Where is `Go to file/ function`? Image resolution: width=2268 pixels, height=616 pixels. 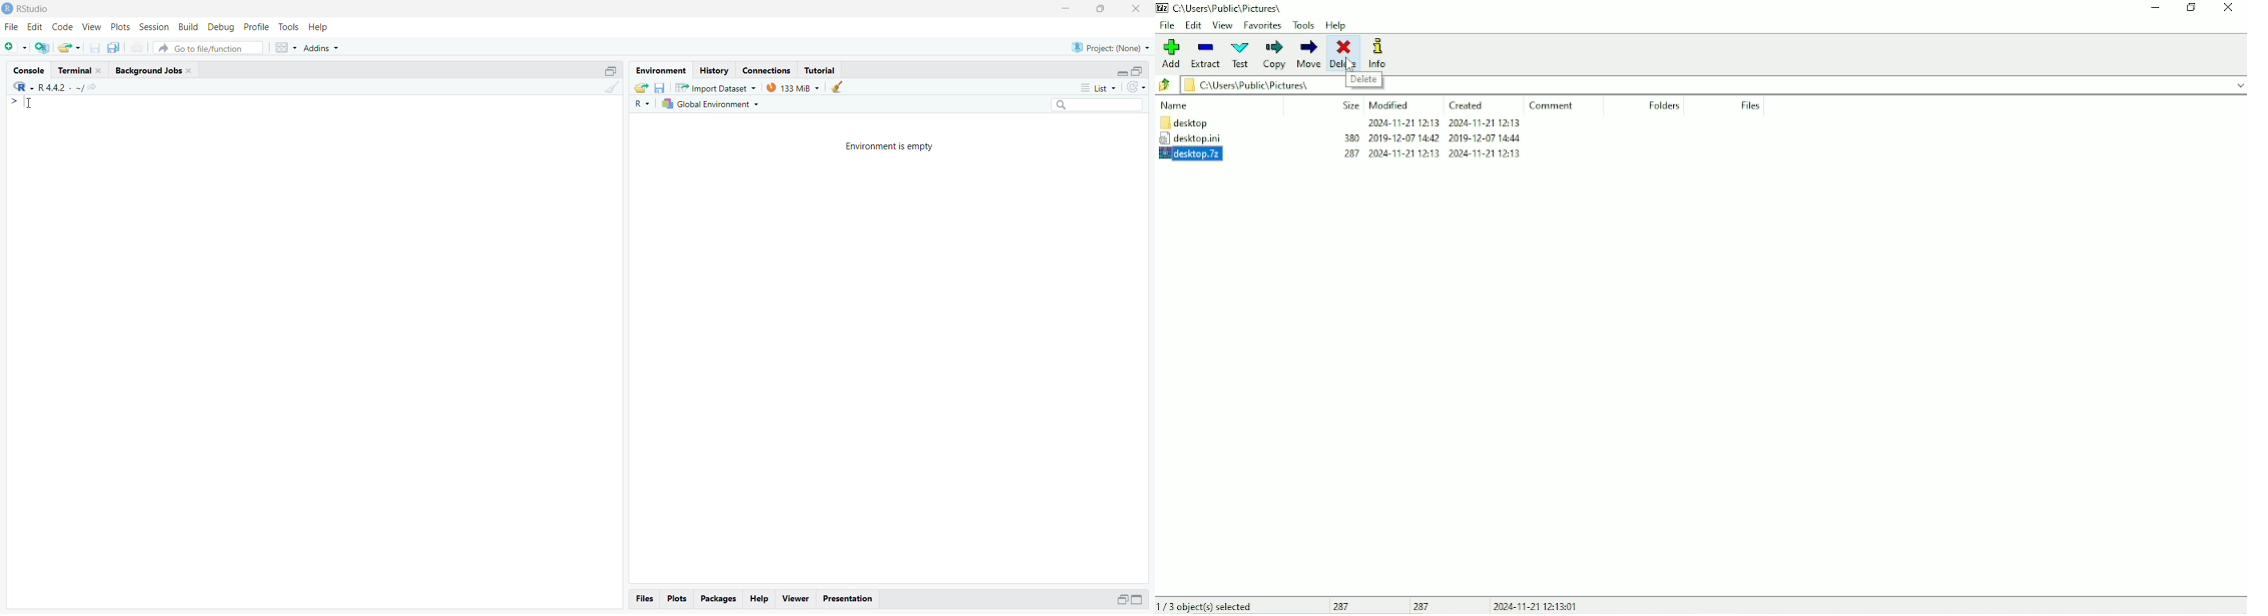
Go to file/ function is located at coordinates (206, 49).